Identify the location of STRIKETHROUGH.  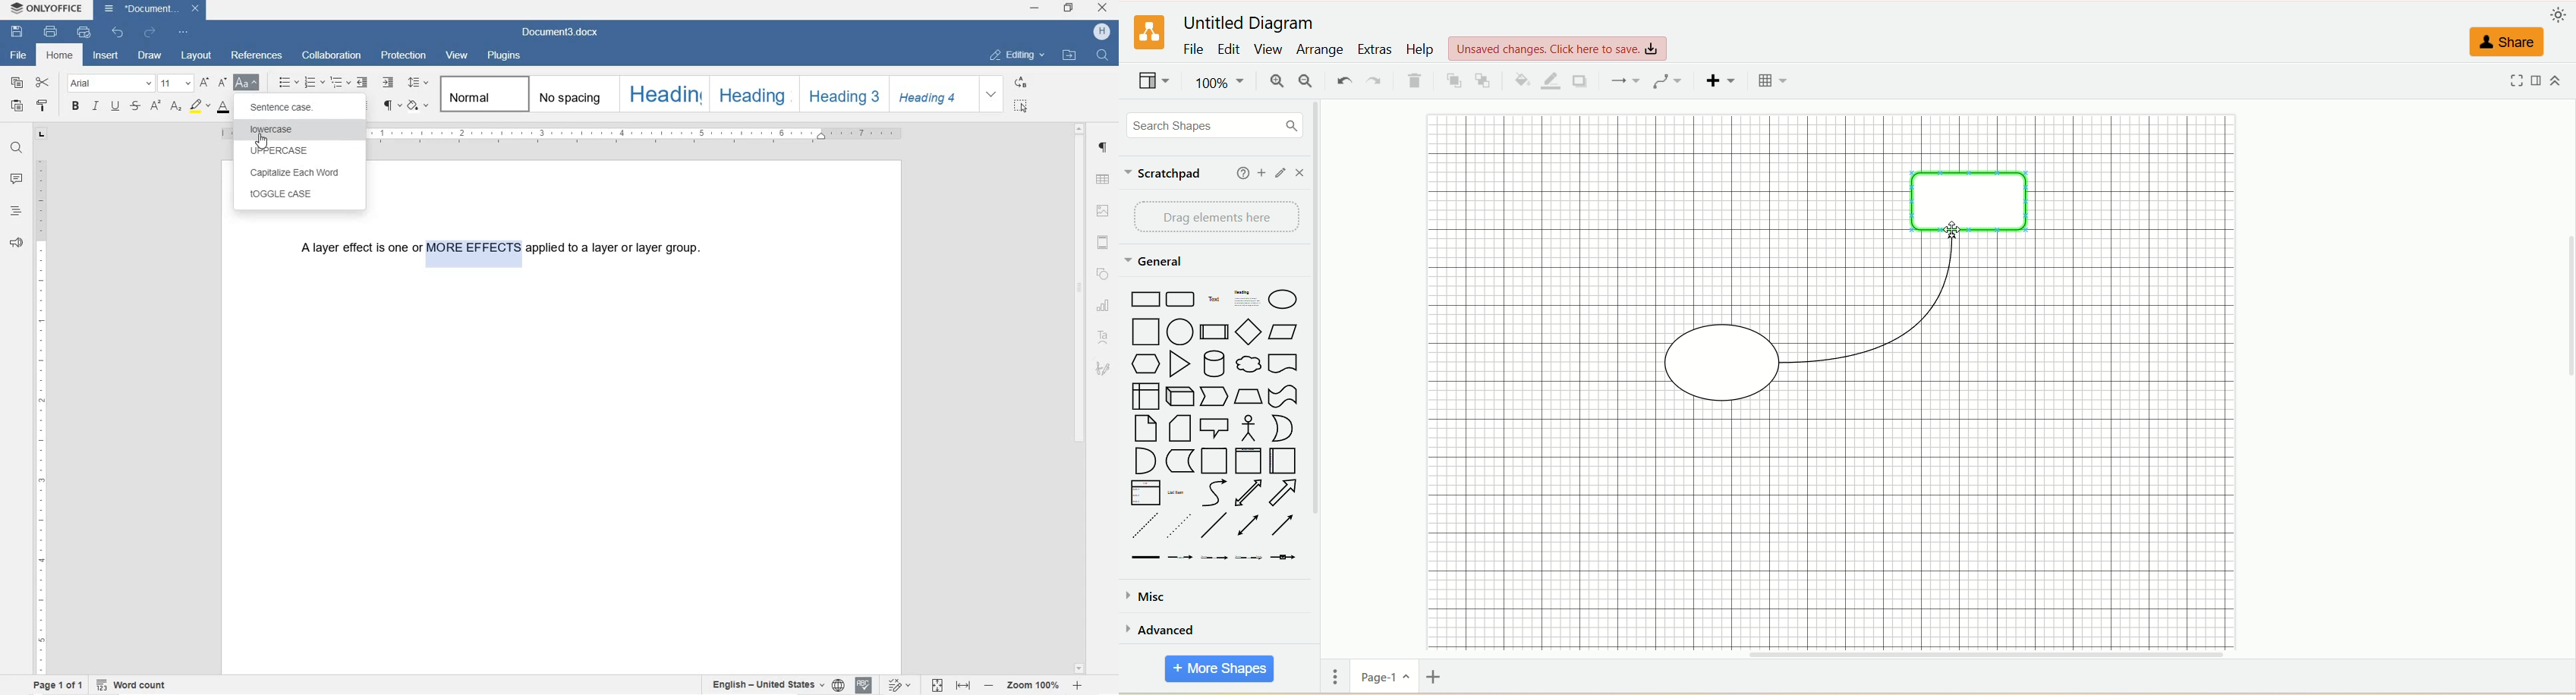
(134, 107).